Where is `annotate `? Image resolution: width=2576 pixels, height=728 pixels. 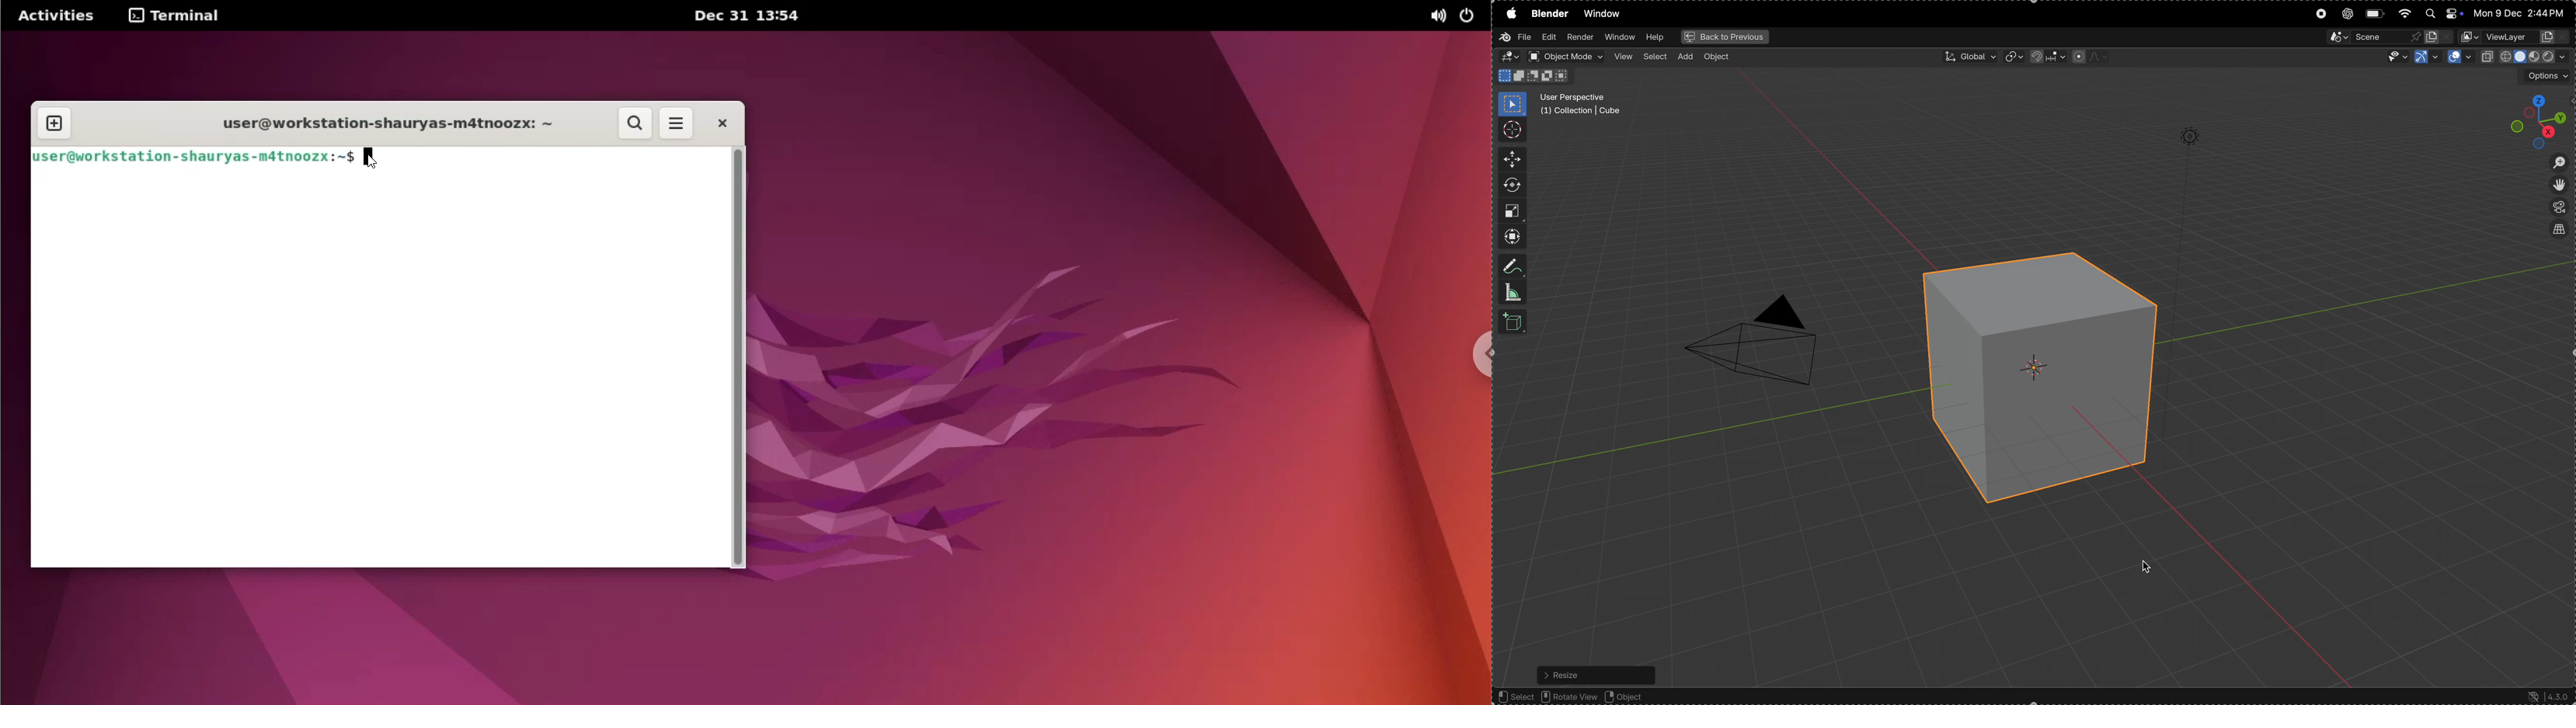 annotate  is located at coordinates (1511, 265).